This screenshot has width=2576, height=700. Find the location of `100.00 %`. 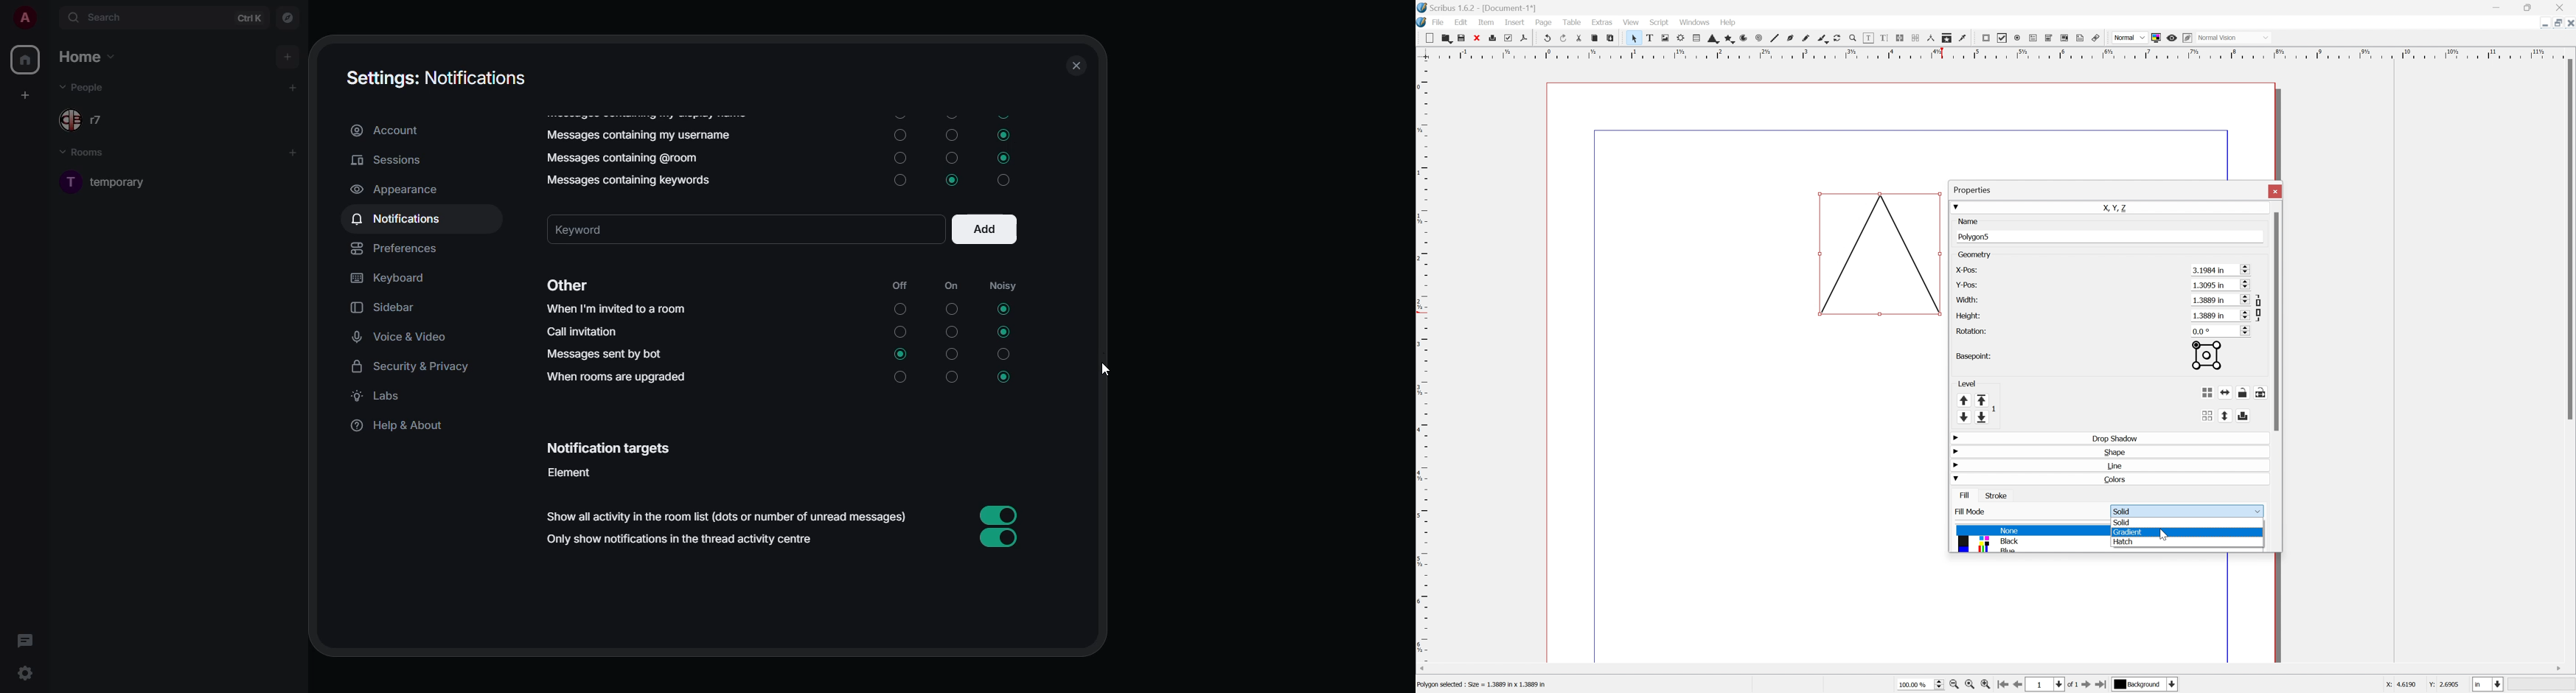

100.00 % is located at coordinates (1915, 685).